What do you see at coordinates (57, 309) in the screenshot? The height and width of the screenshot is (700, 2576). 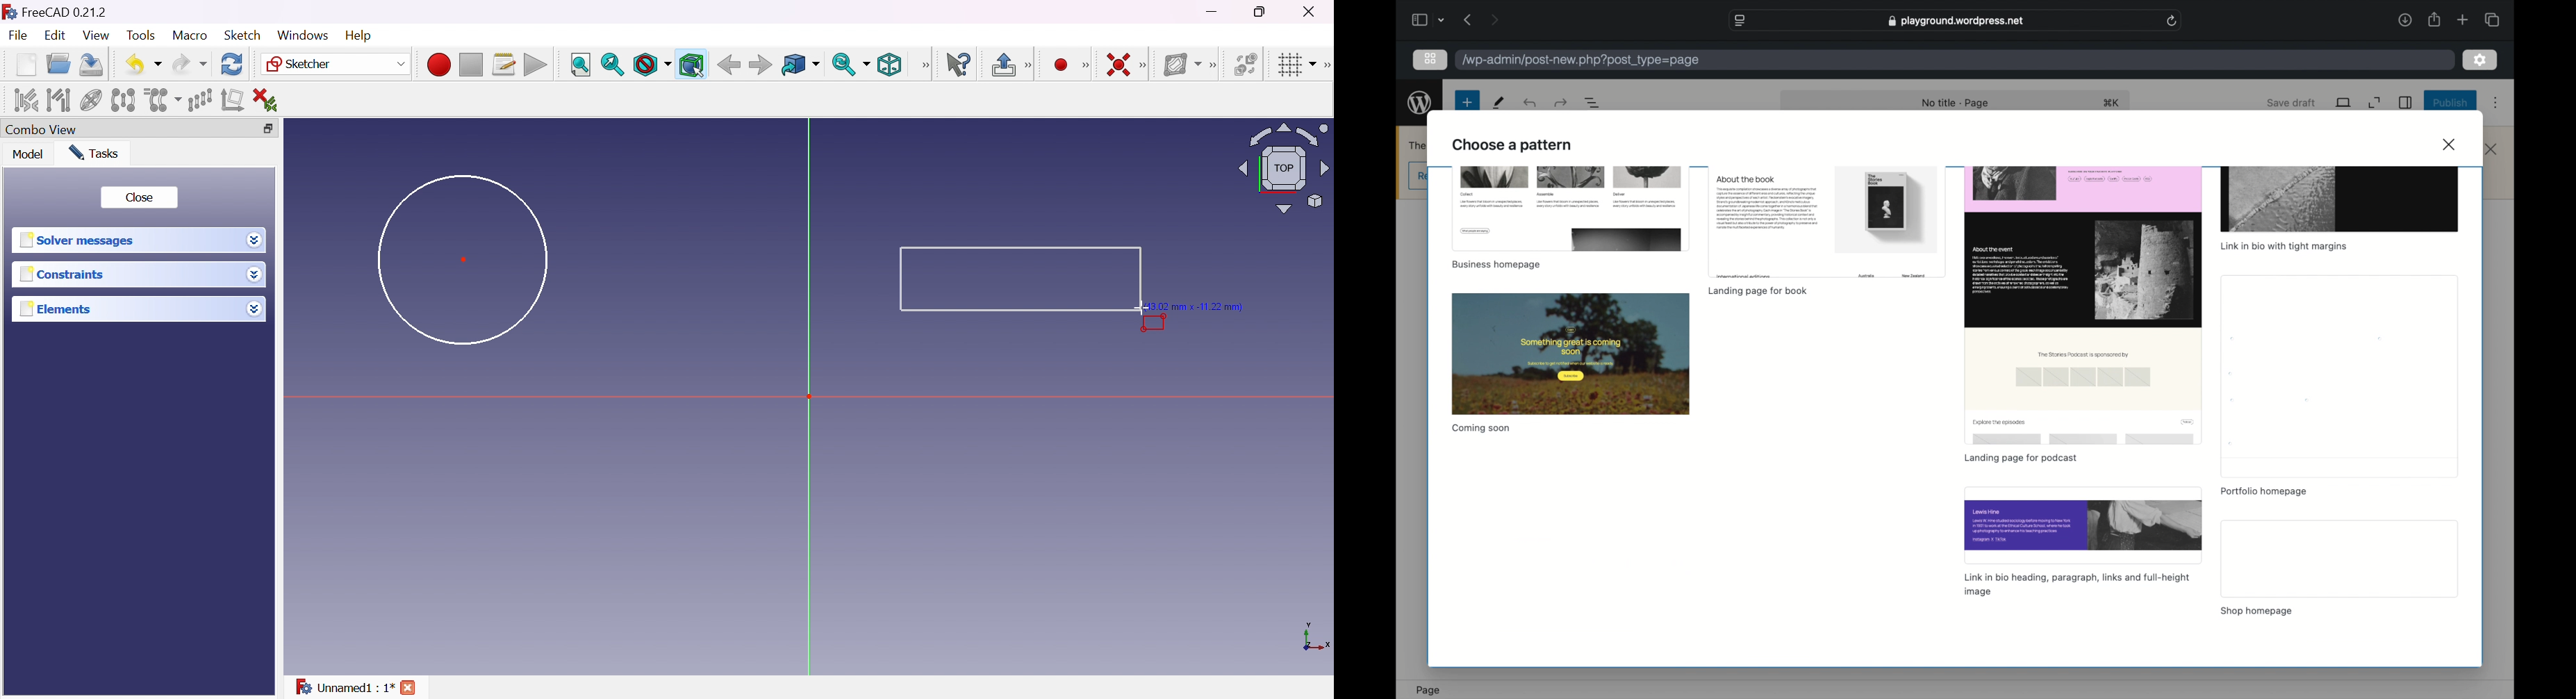 I see `Elements` at bounding box center [57, 309].